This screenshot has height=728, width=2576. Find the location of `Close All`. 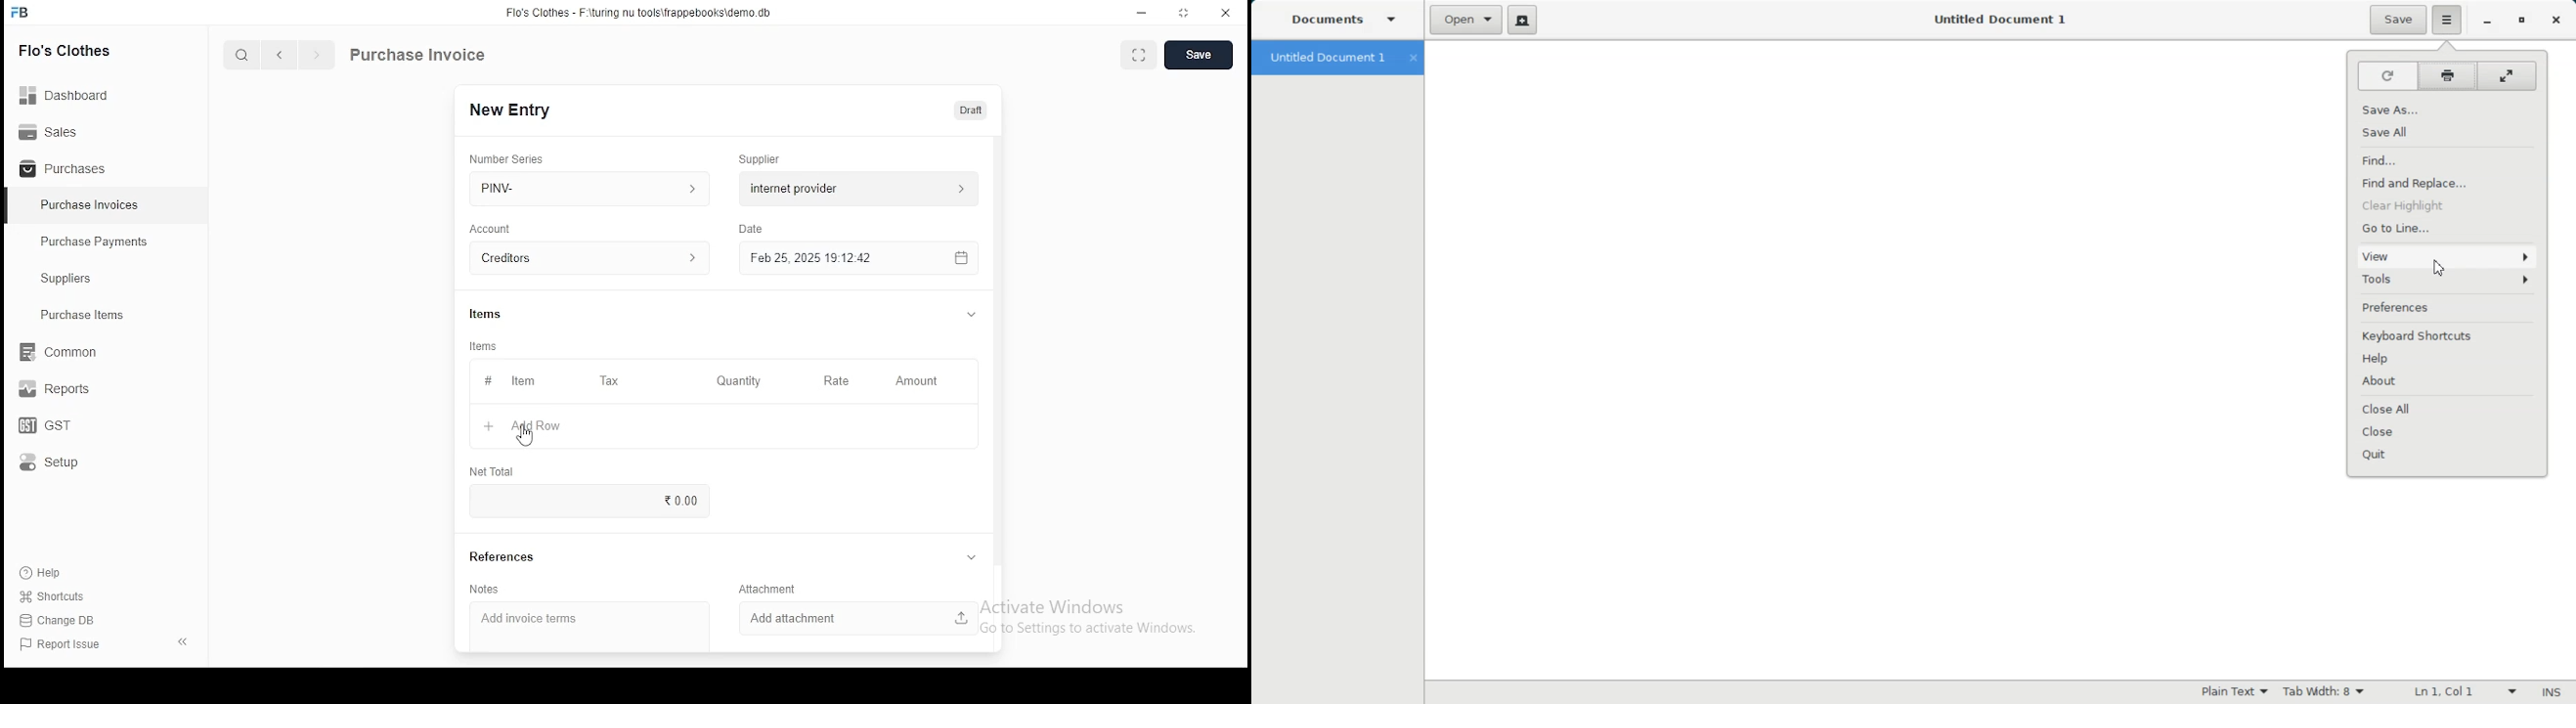

Close All is located at coordinates (2447, 409).